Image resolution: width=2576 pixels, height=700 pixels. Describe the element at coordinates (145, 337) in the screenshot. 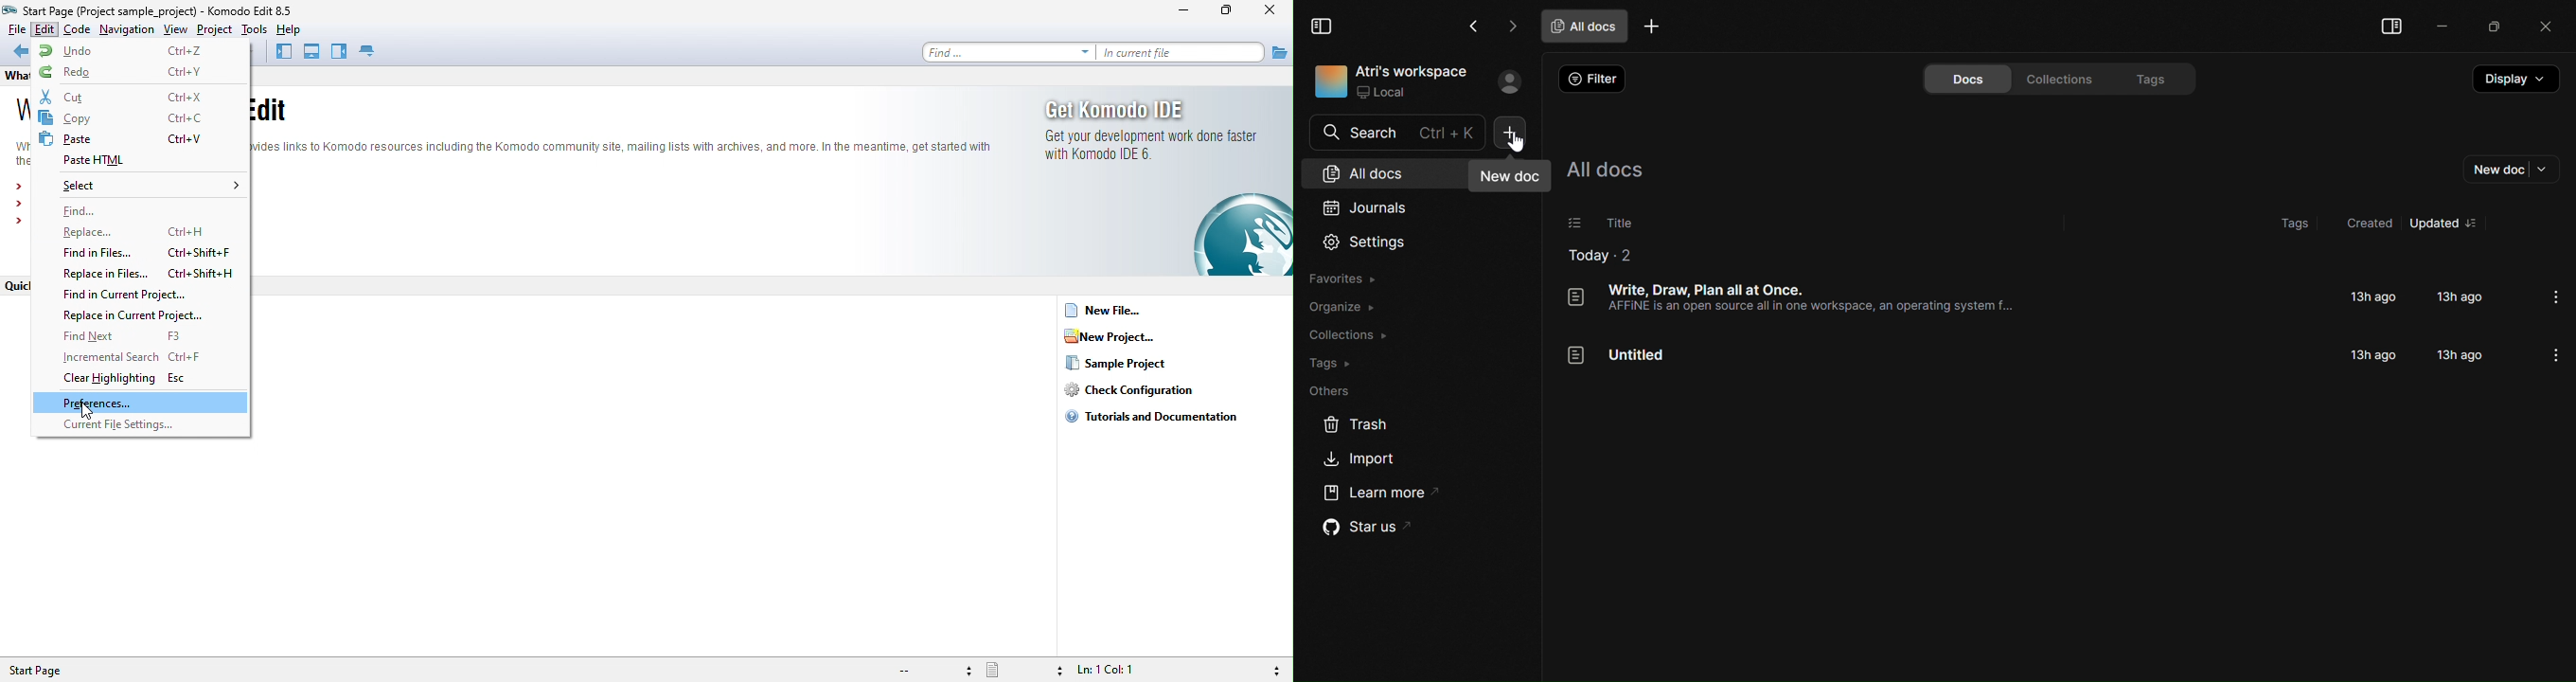

I see `find next` at that location.